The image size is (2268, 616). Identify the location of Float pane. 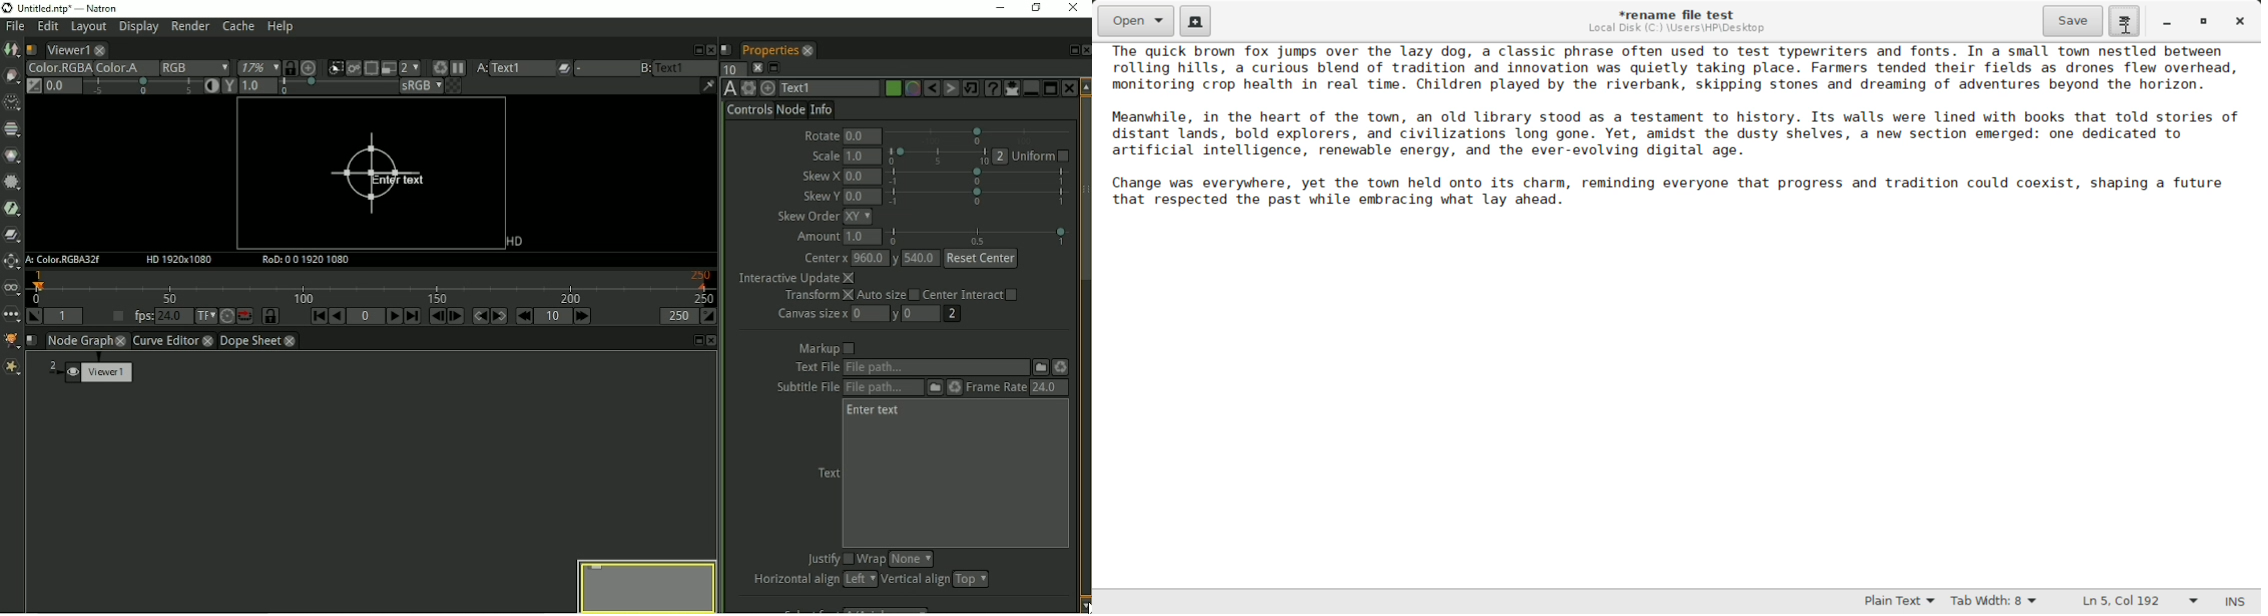
(696, 340).